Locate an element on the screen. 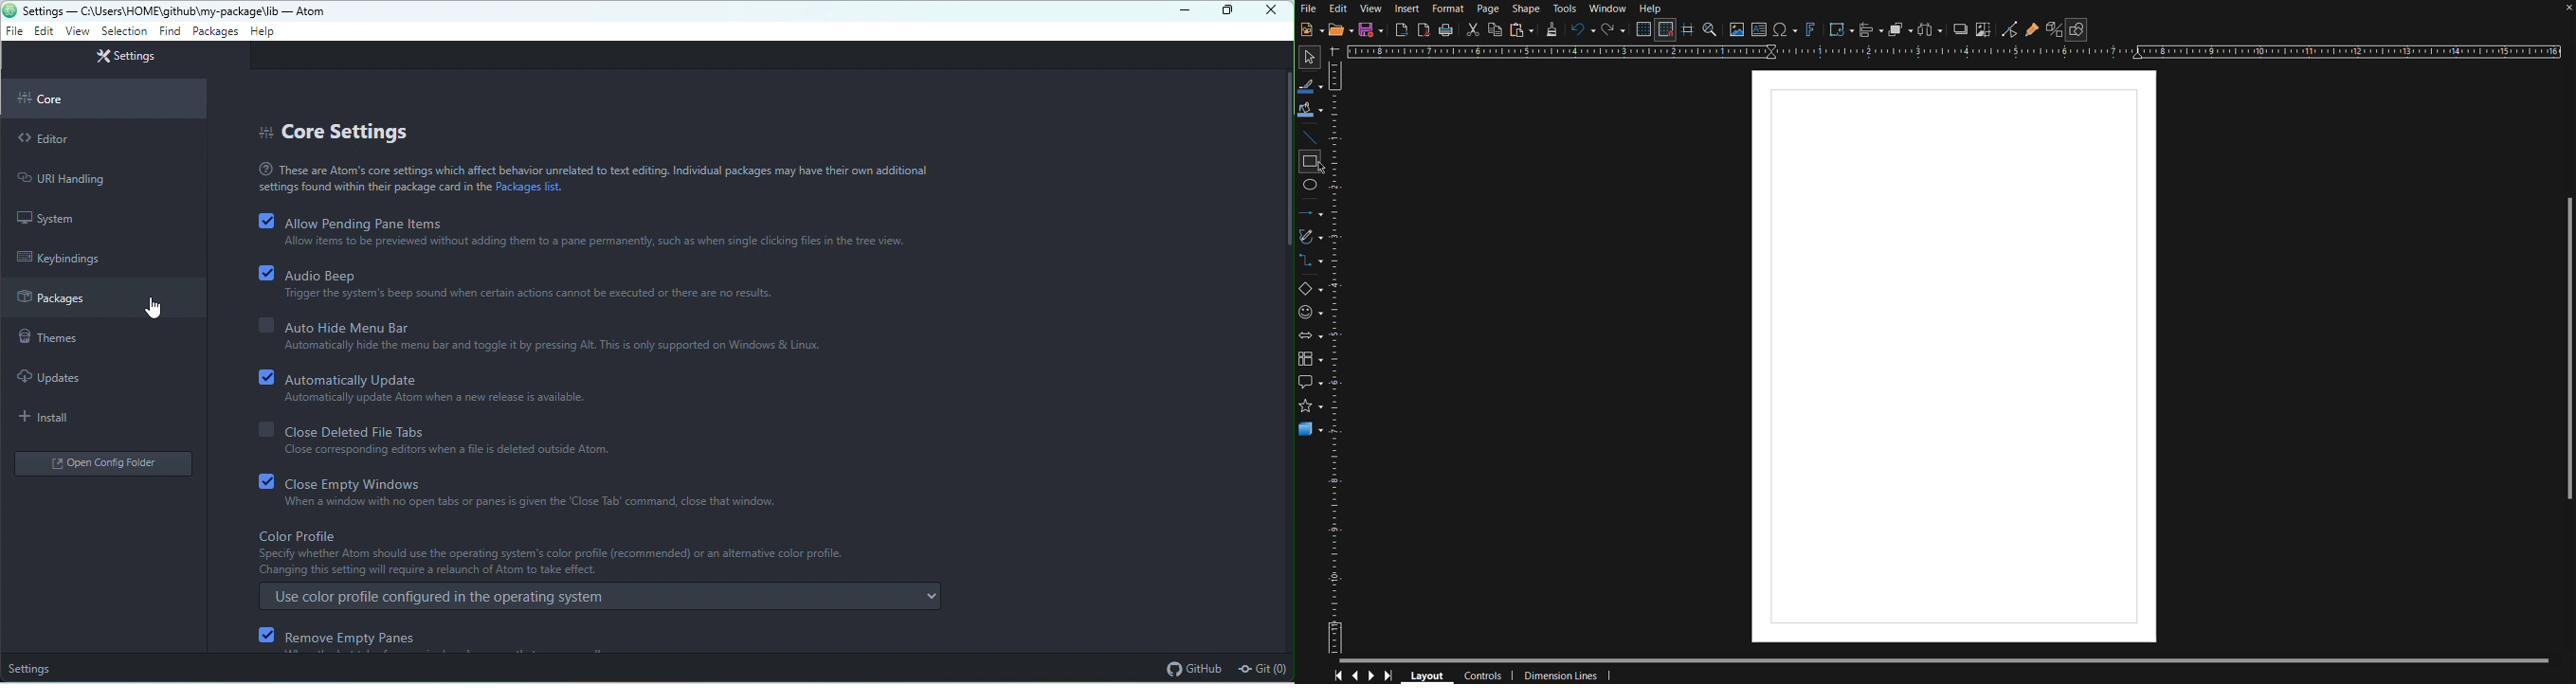 This screenshot has width=2576, height=700. Last is located at coordinates (1392, 676).